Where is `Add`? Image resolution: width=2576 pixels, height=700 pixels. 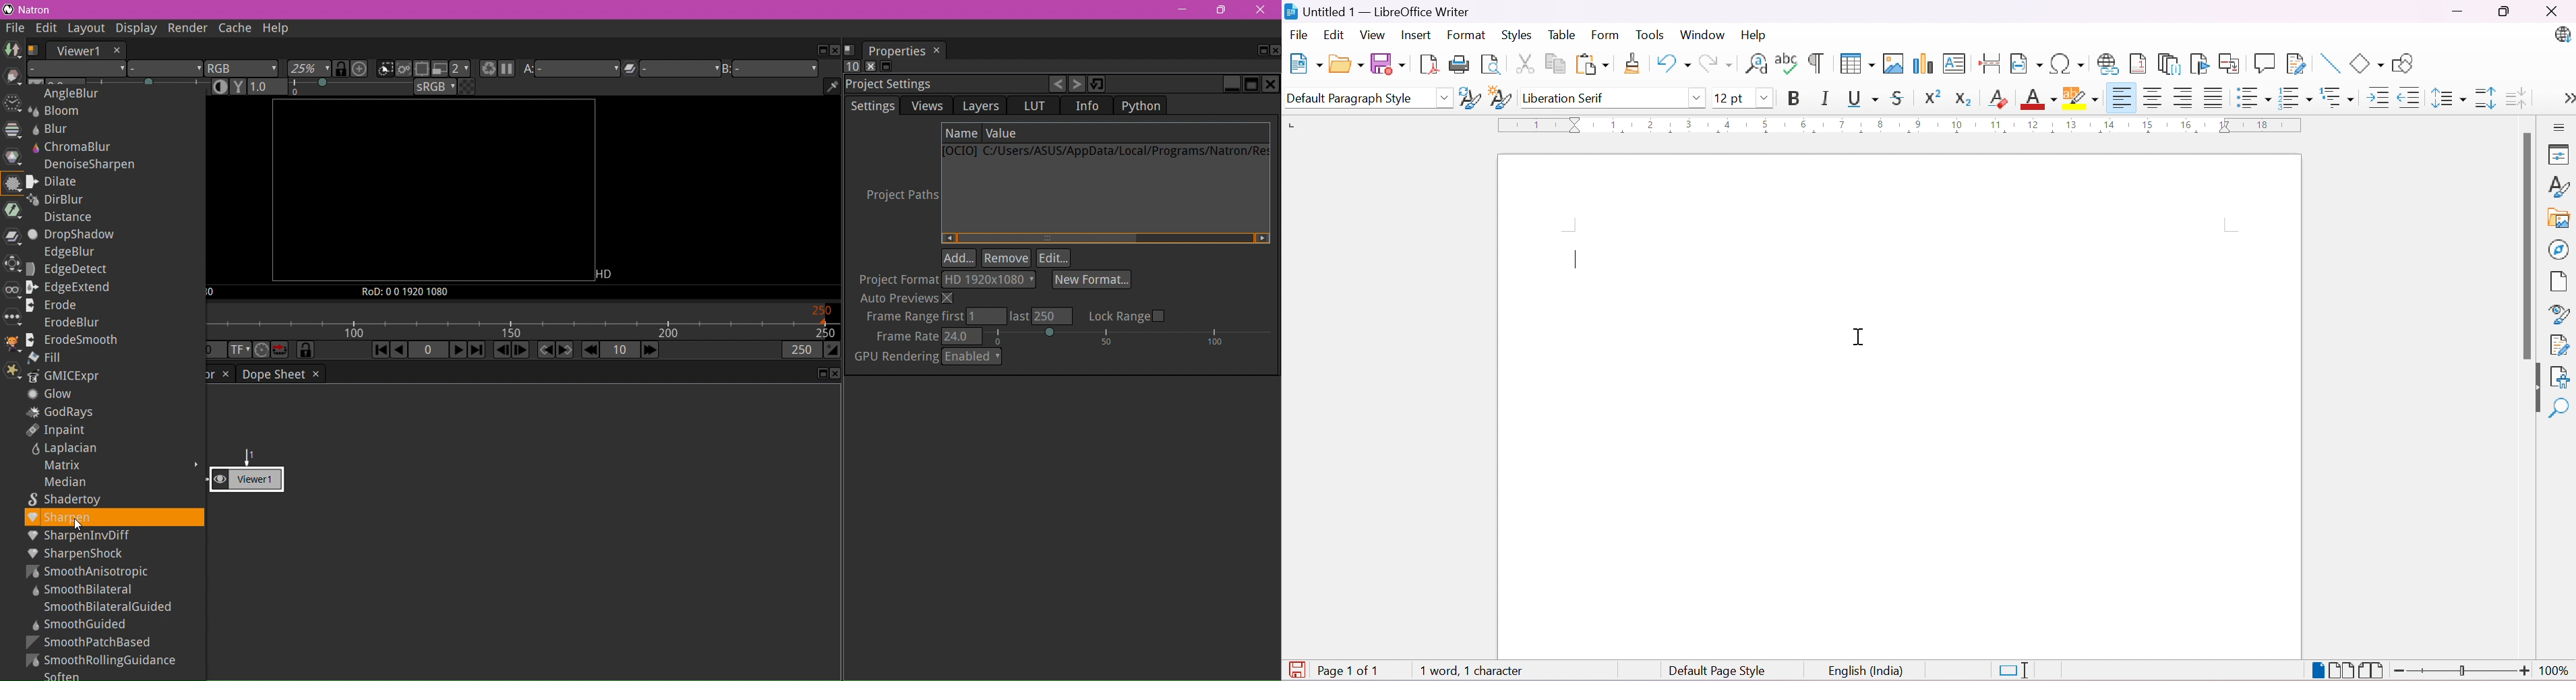
Add is located at coordinates (960, 259).